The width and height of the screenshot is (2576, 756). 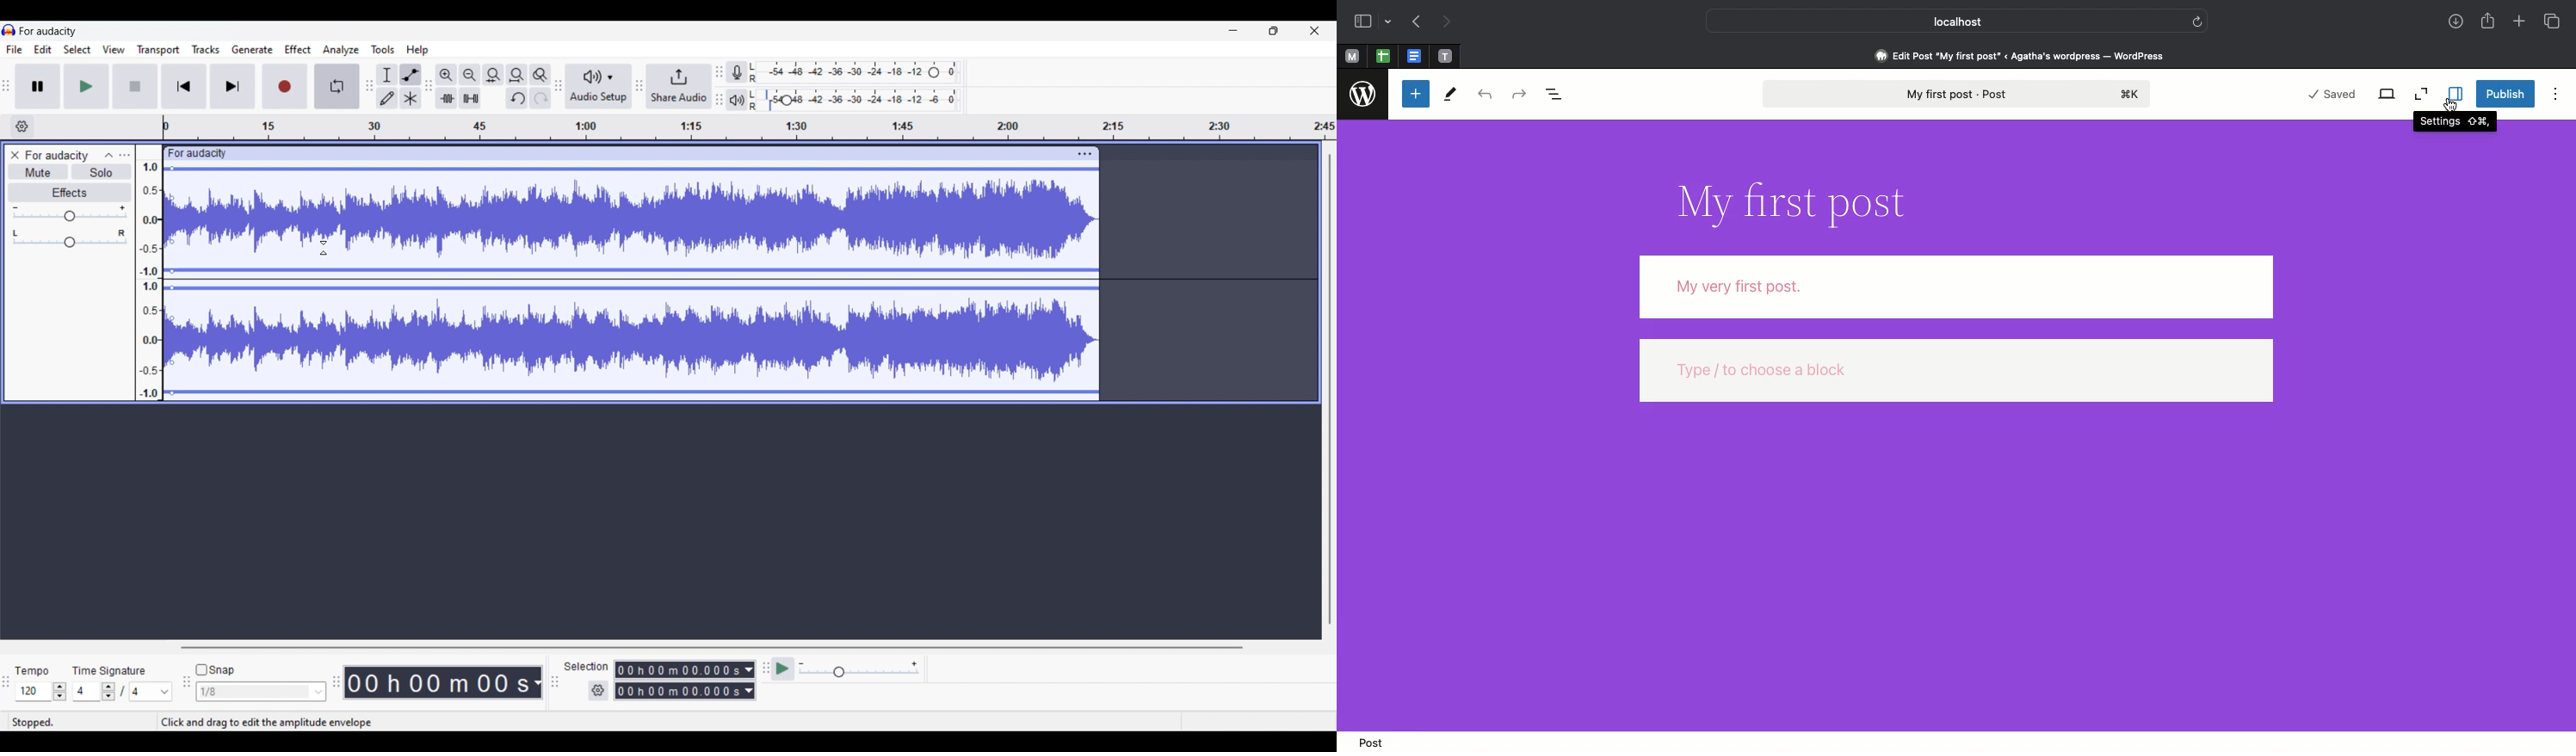 What do you see at coordinates (77, 49) in the screenshot?
I see `Select` at bounding box center [77, 49].